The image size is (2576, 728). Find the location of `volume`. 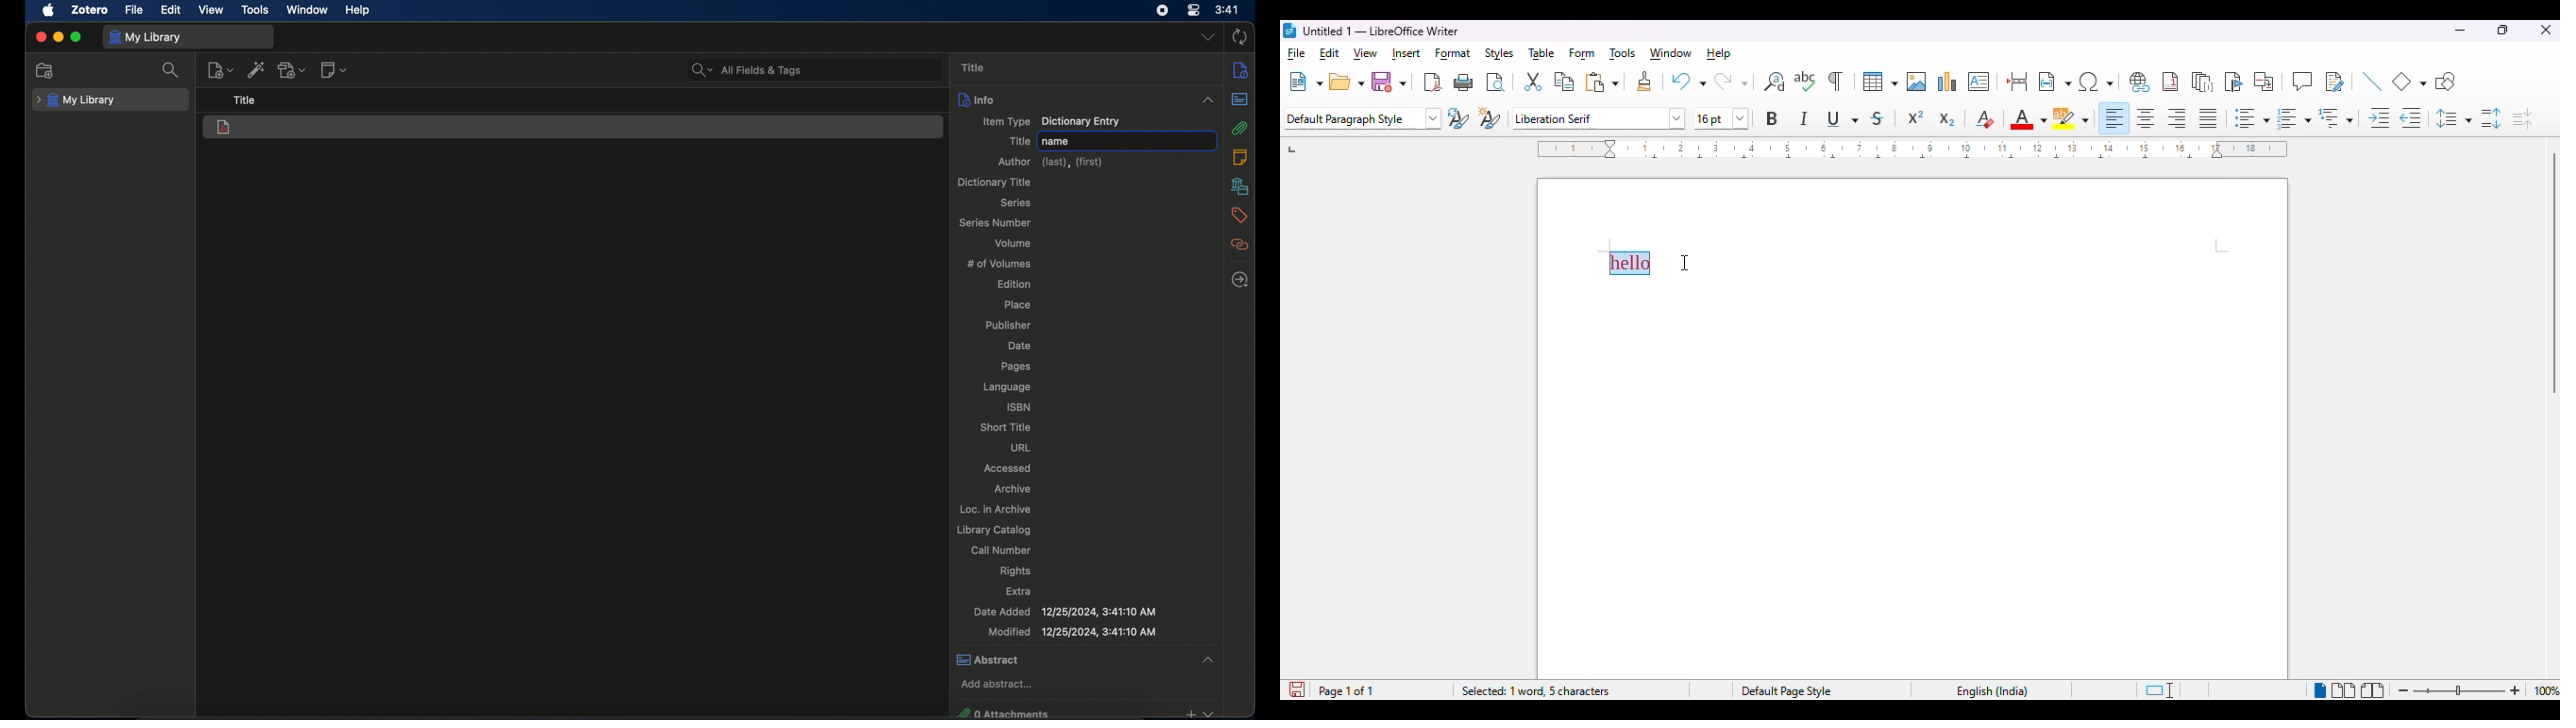

volume is located at coordinates (1013, 243).